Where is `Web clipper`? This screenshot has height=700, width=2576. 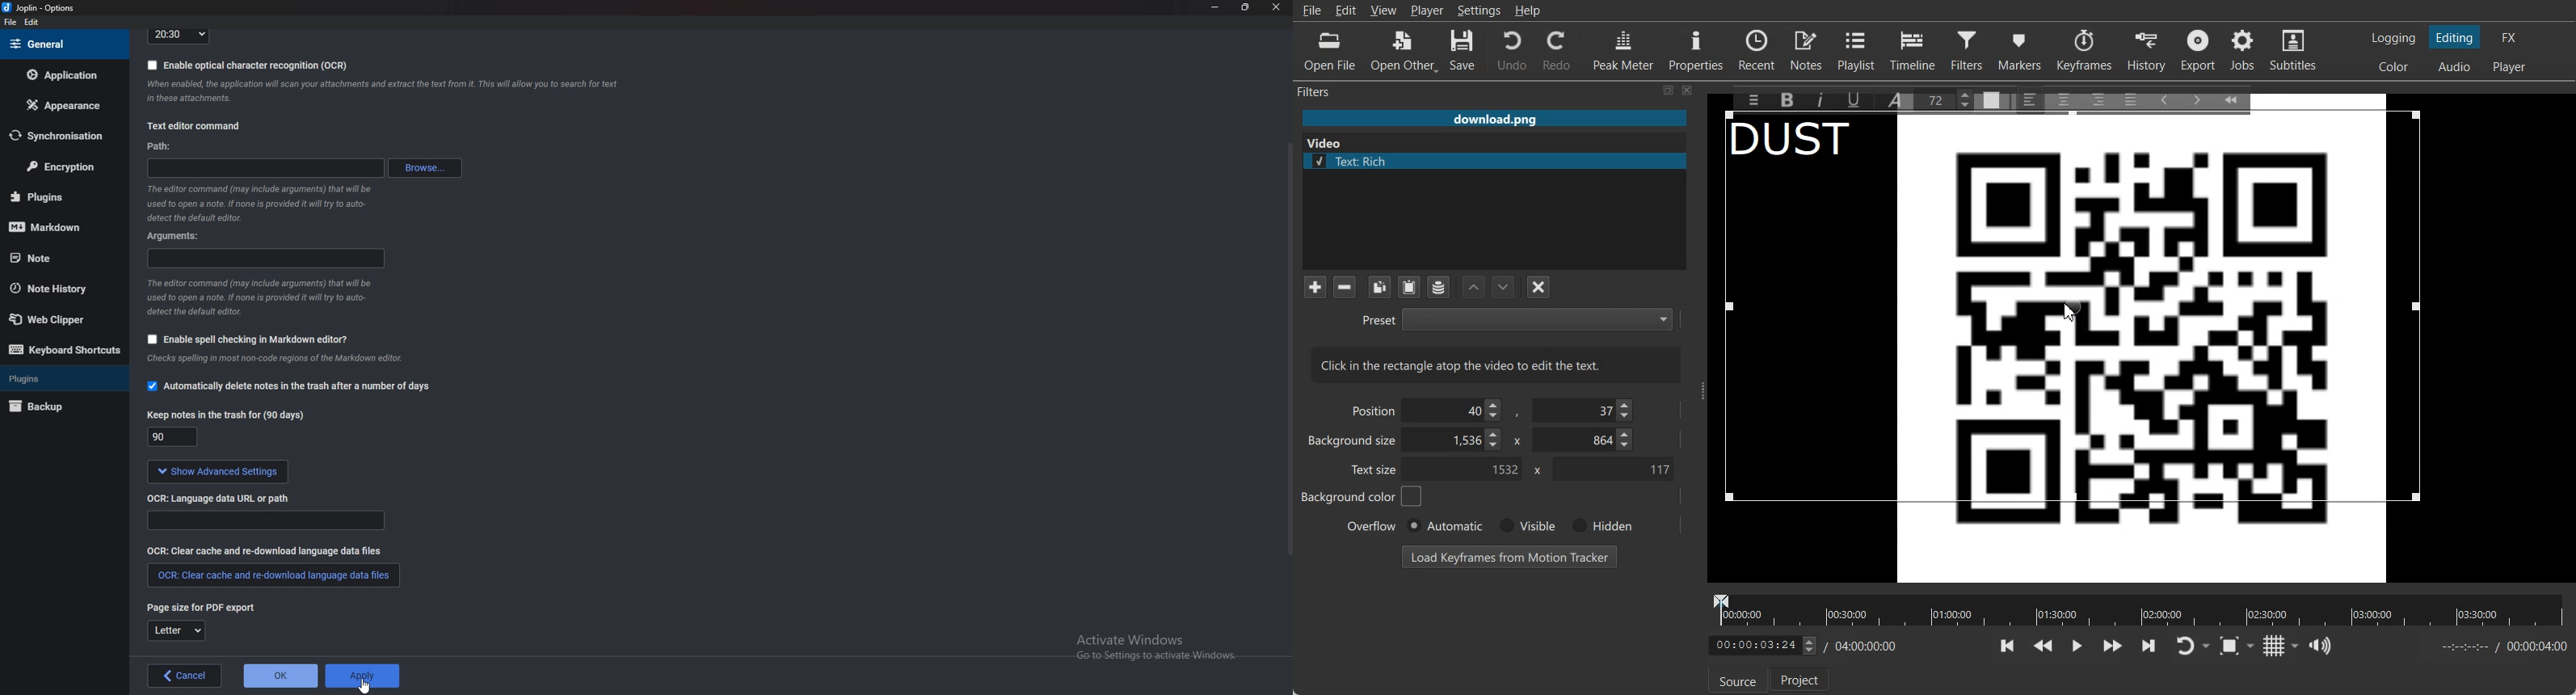
Web clipper is located at coordinates (60, 320).